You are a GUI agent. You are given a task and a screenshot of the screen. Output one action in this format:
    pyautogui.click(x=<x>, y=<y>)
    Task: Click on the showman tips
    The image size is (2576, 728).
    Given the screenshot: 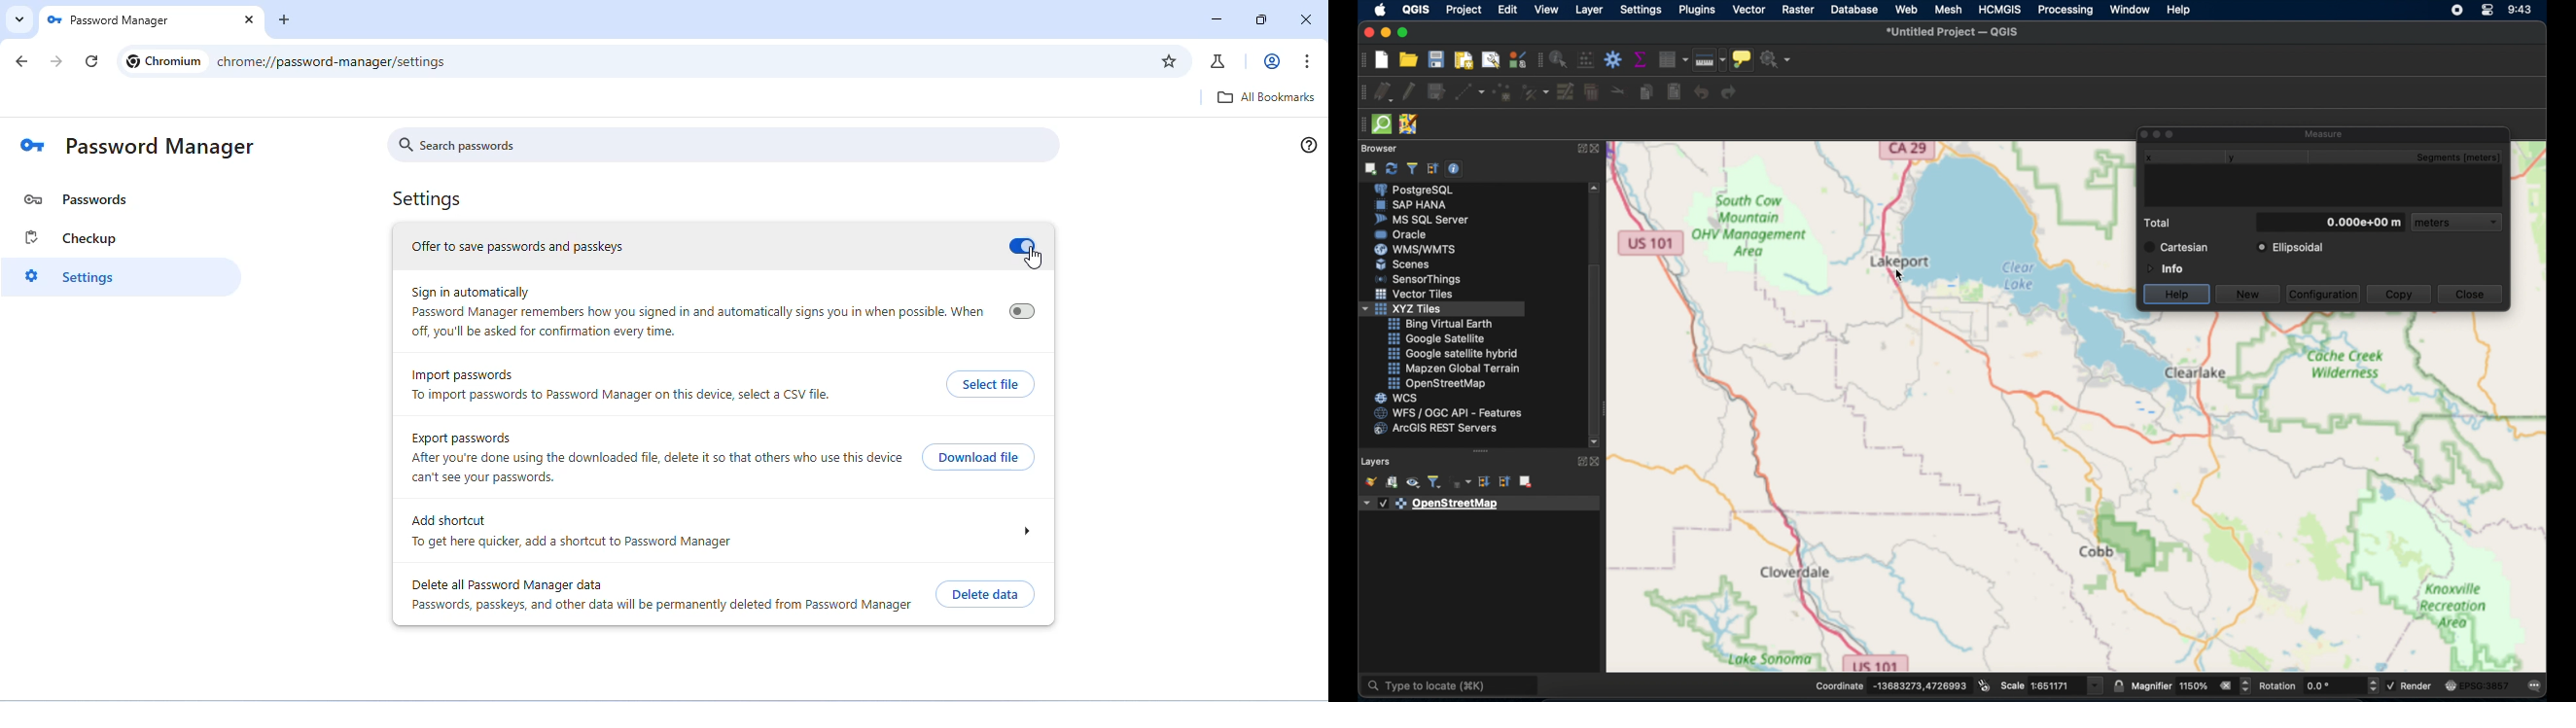 What is the action you would take?
    pyautogui.click(x=1742, y=58)
    